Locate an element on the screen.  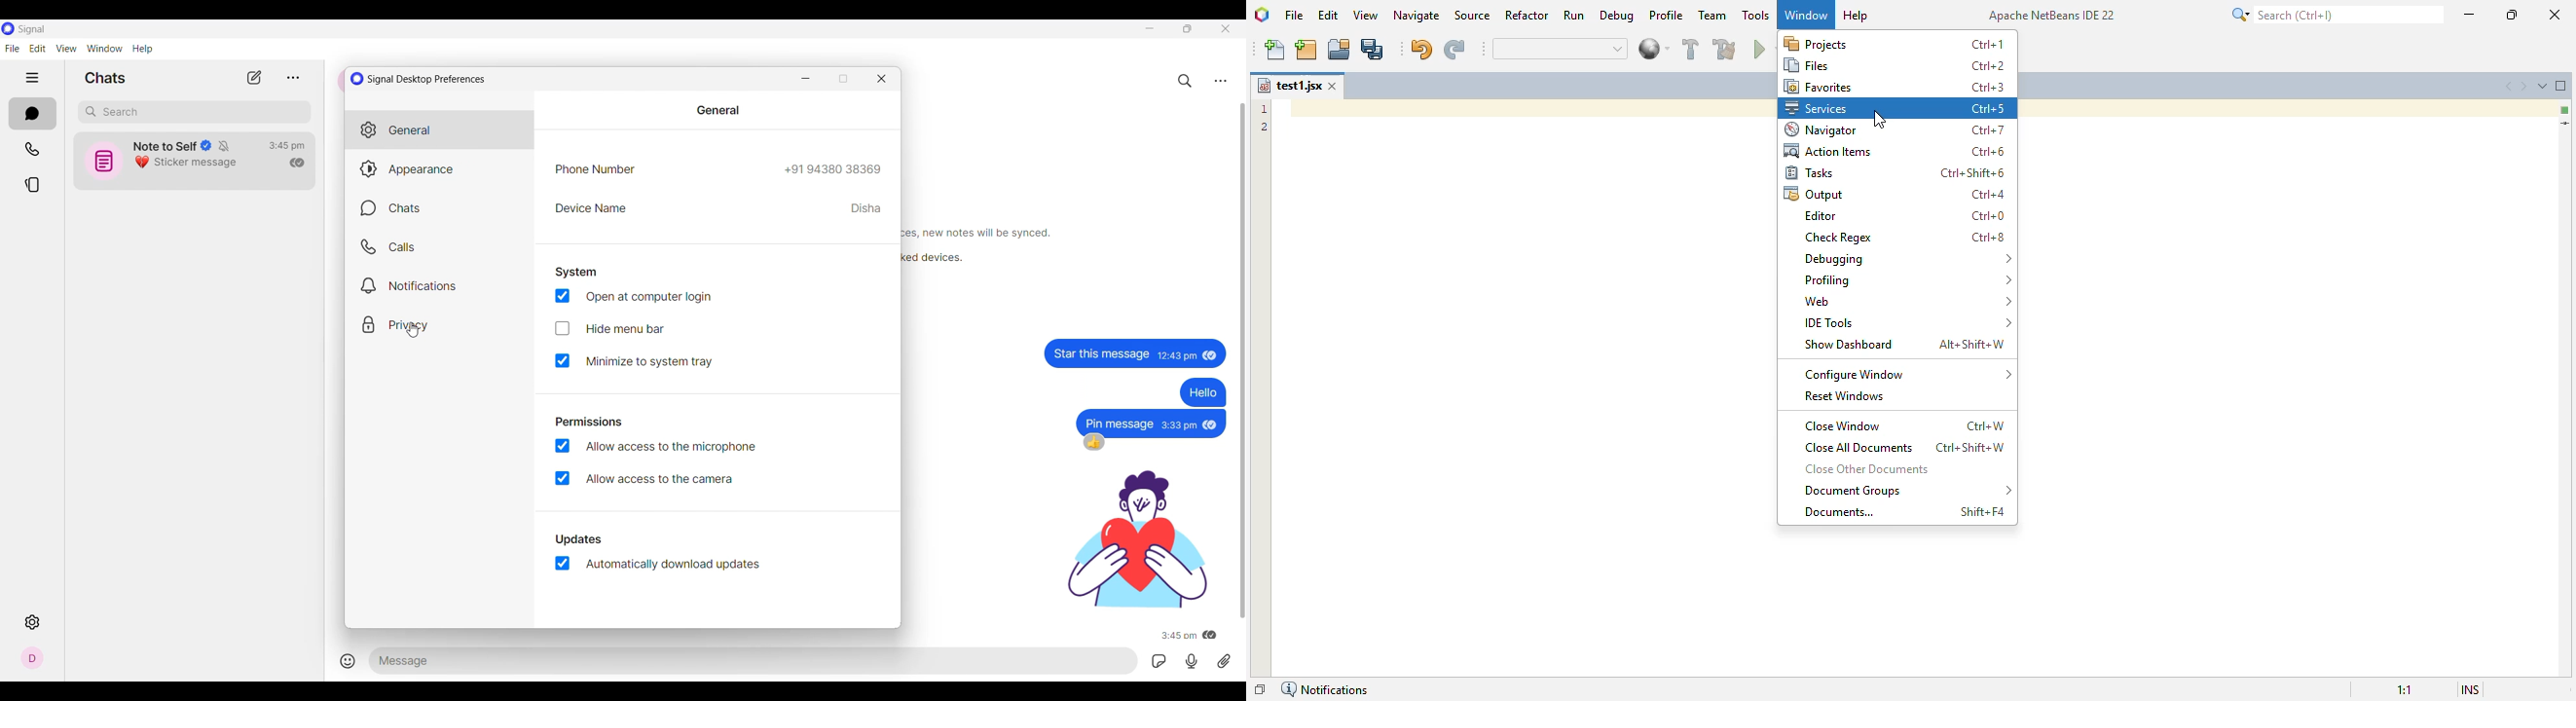
Text message is located at coordinates (1100, 352).